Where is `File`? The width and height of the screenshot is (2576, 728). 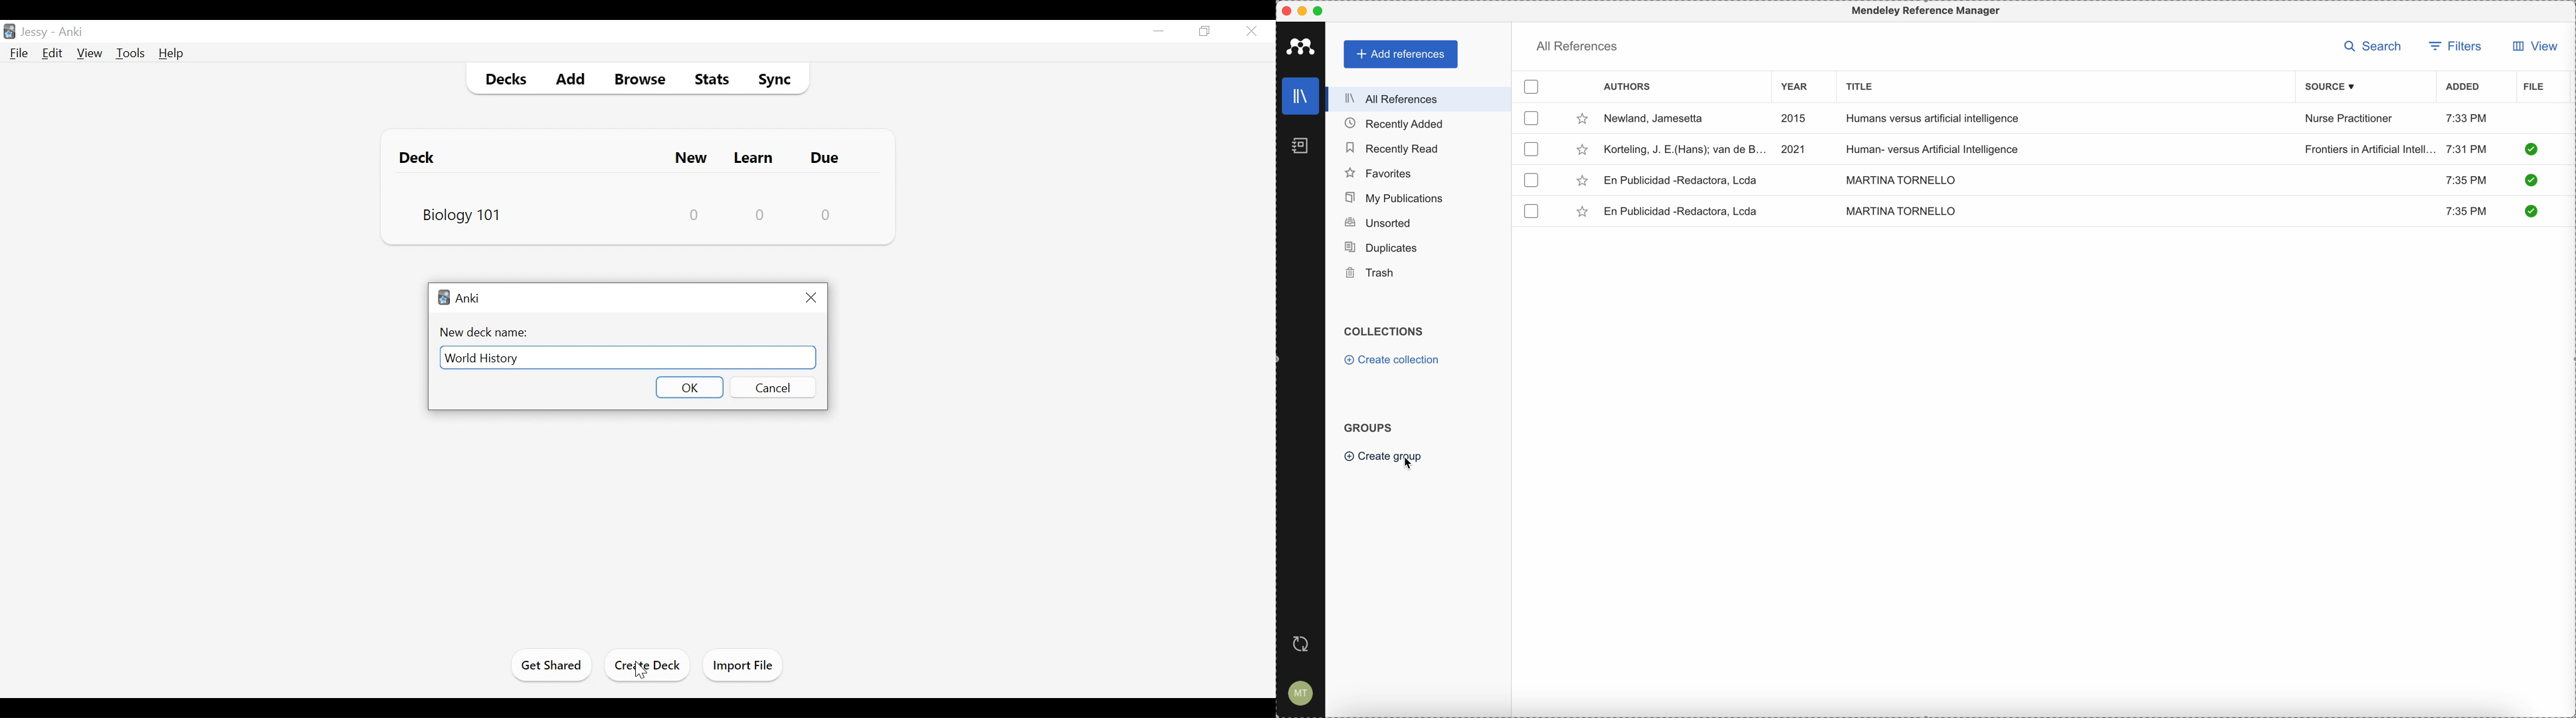 File is located at coordinates (21, 53).